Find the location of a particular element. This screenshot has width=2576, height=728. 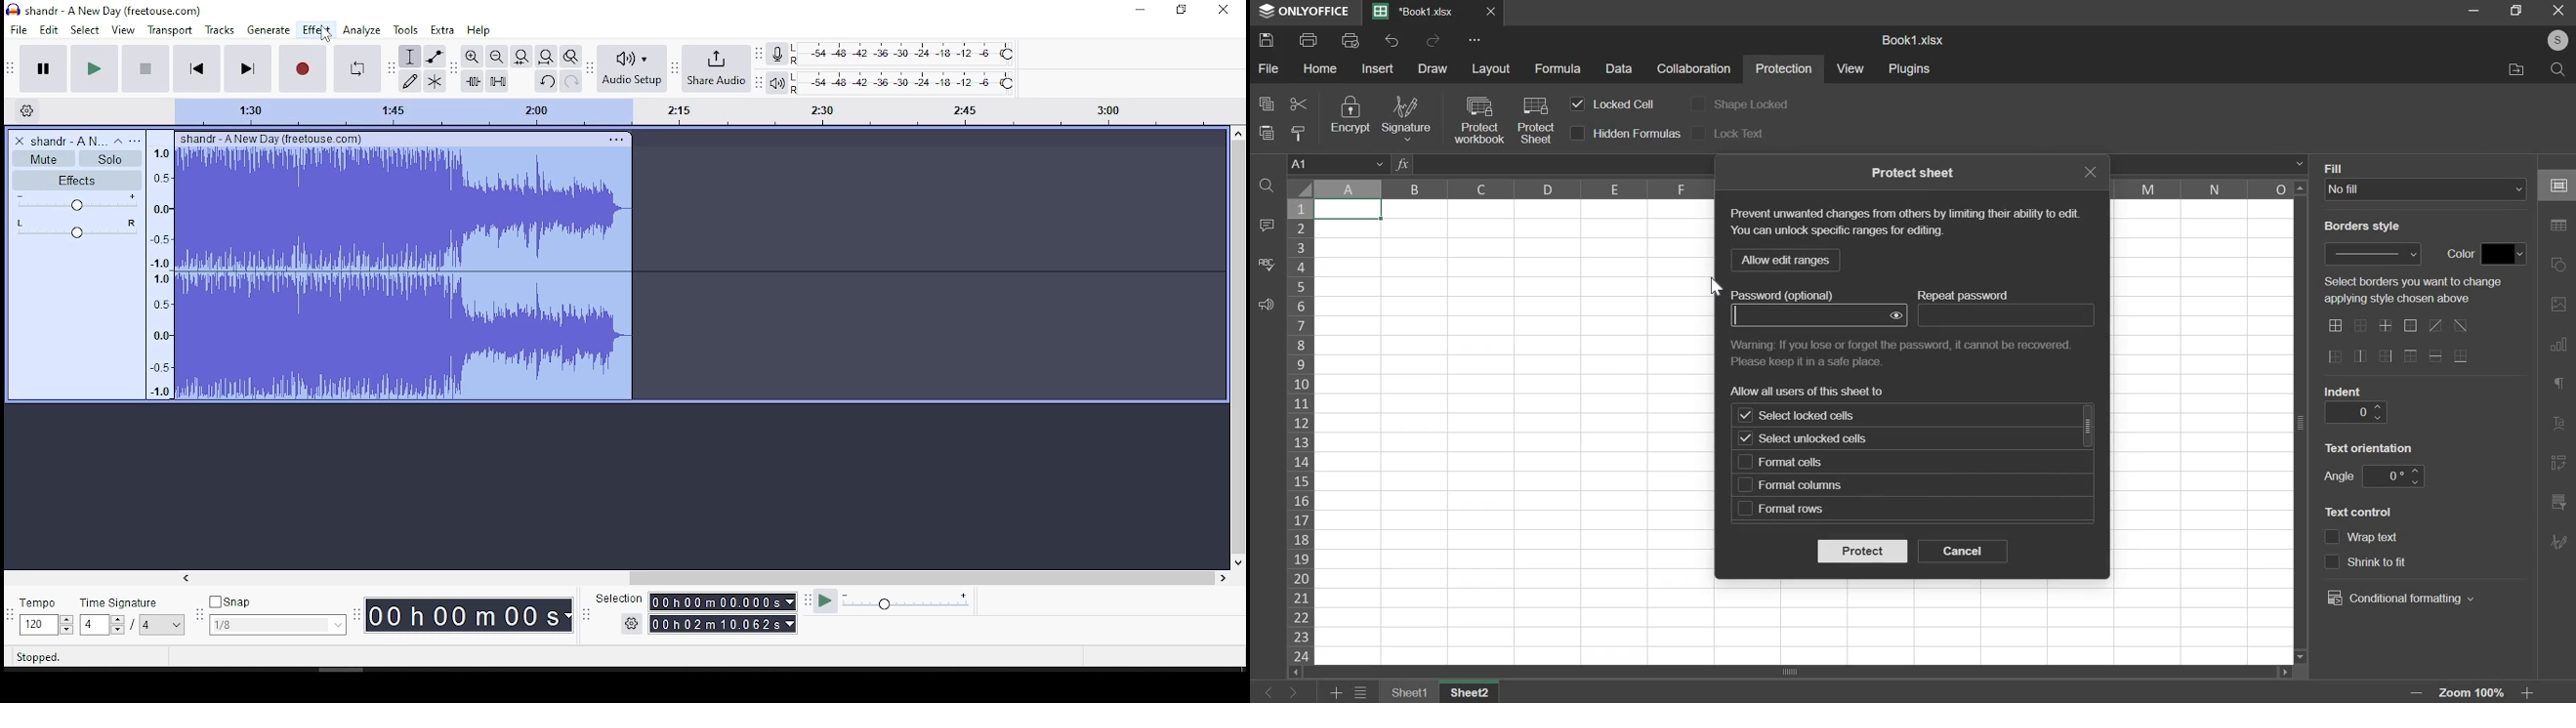

skip to end is located at coordinates (246, 68).